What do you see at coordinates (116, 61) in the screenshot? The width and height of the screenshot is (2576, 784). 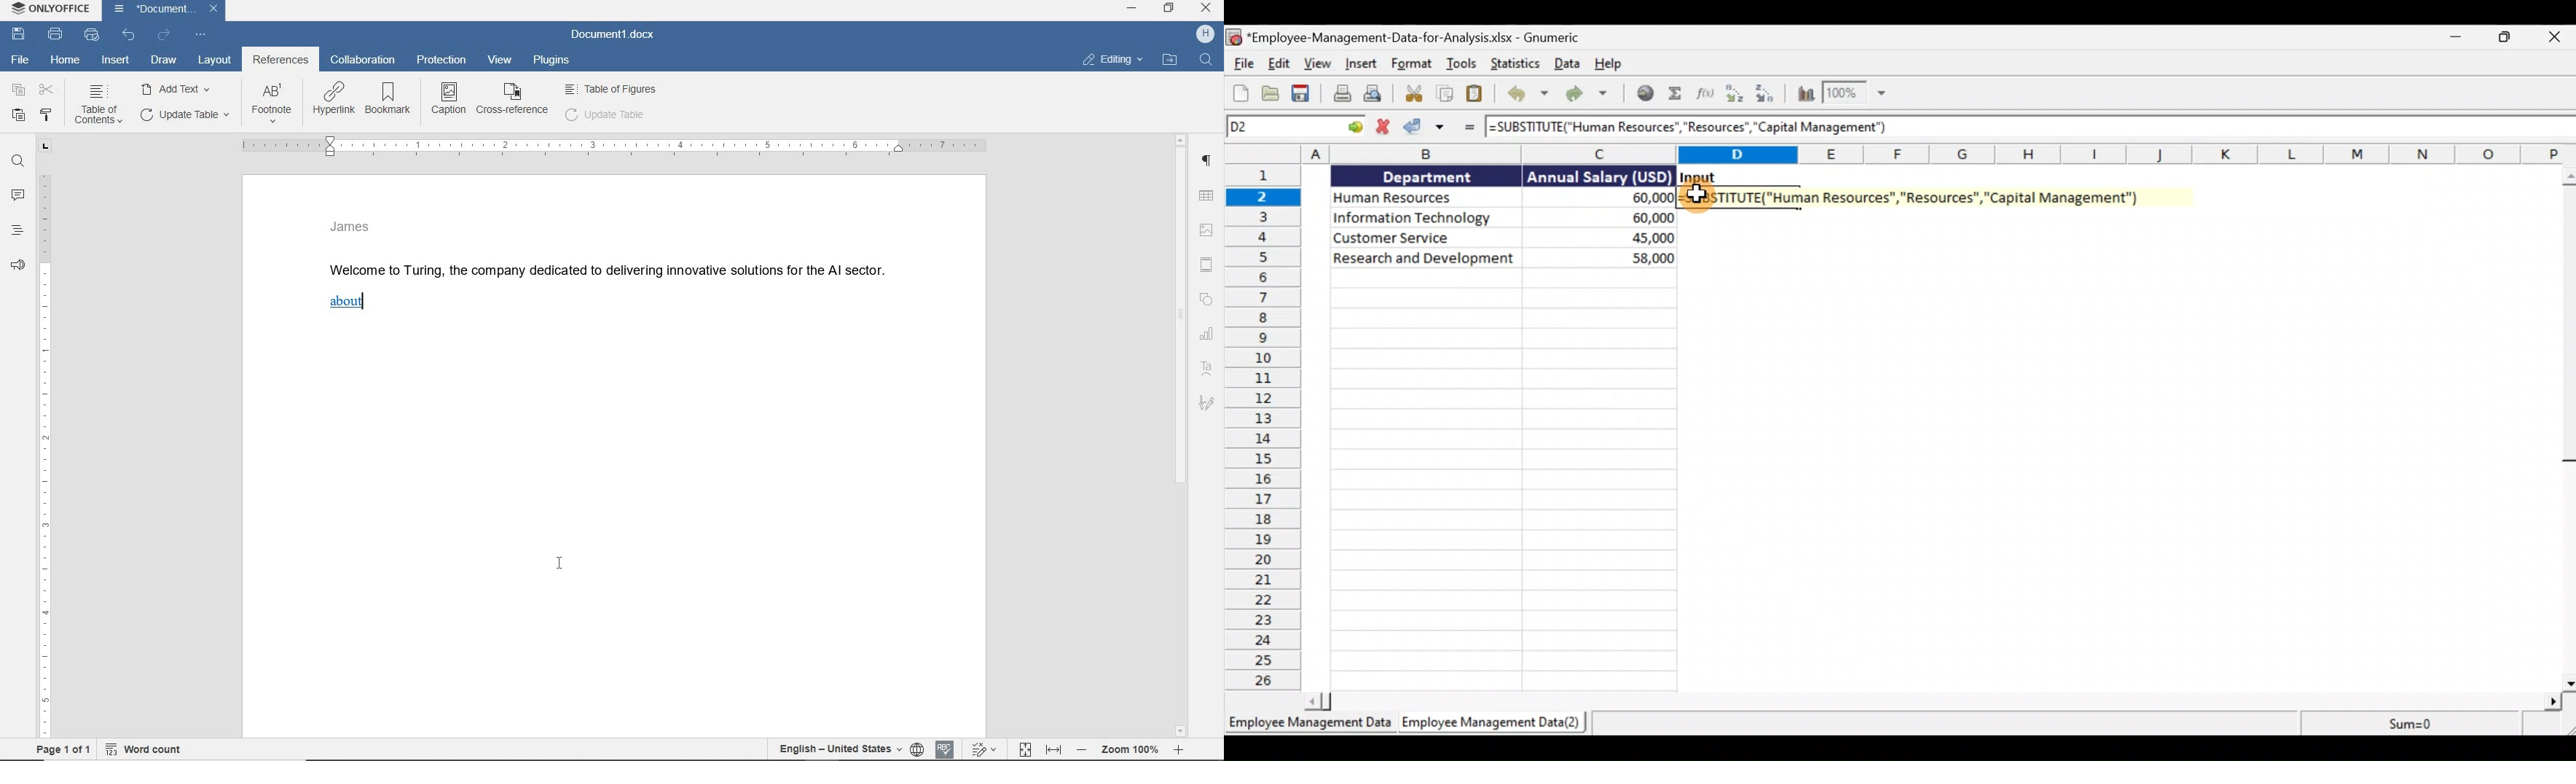 I see `insert` at bounding box center [116, 61].